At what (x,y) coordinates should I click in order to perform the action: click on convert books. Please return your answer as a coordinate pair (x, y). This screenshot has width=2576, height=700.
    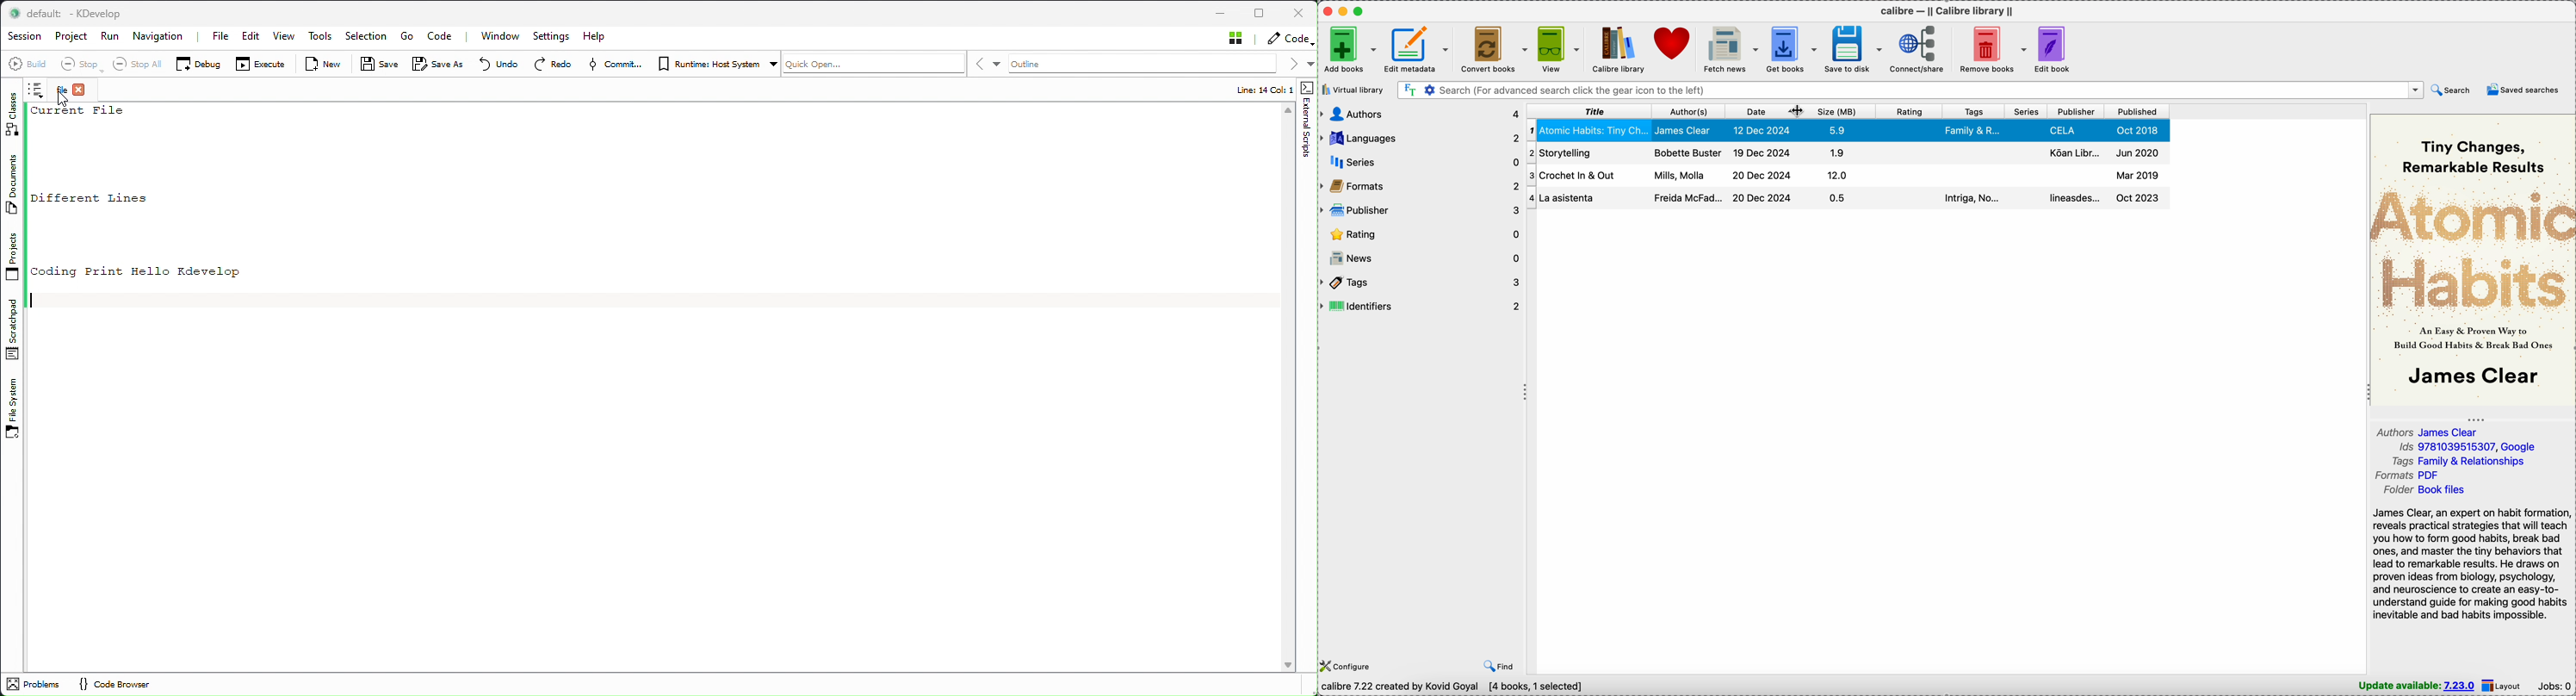
    Looking at the image, I should click on (1495, 48).